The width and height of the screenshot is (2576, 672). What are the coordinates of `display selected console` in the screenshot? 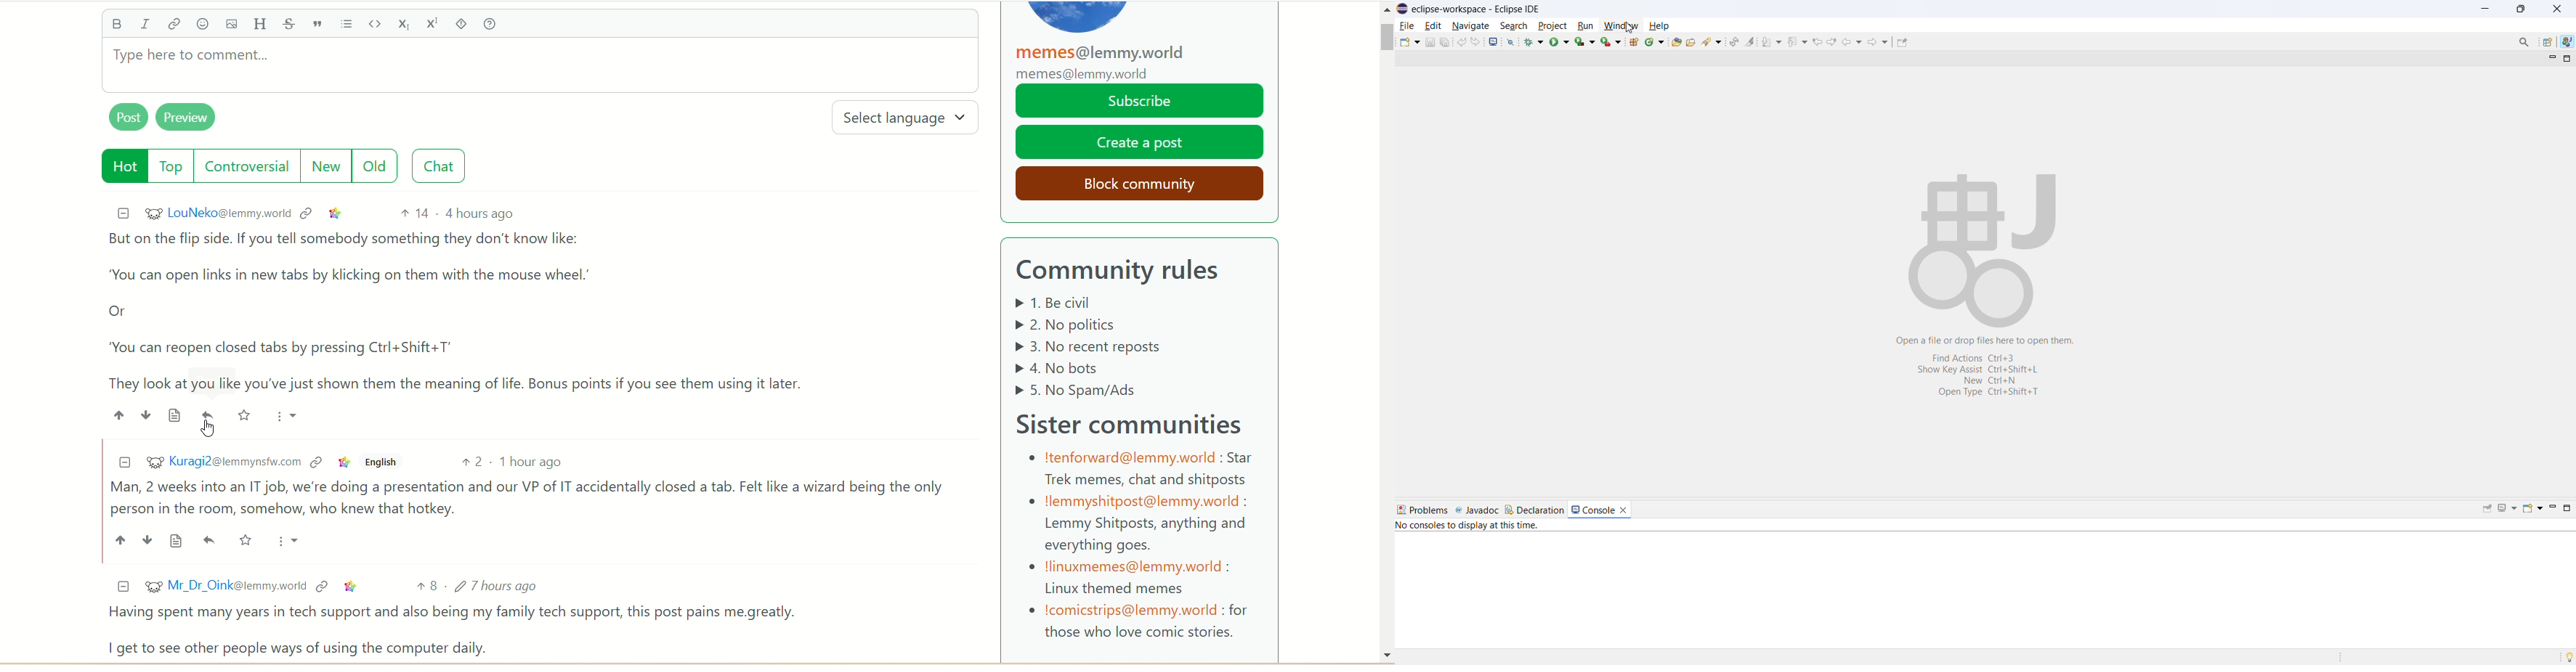 It's located at (2508, 509).